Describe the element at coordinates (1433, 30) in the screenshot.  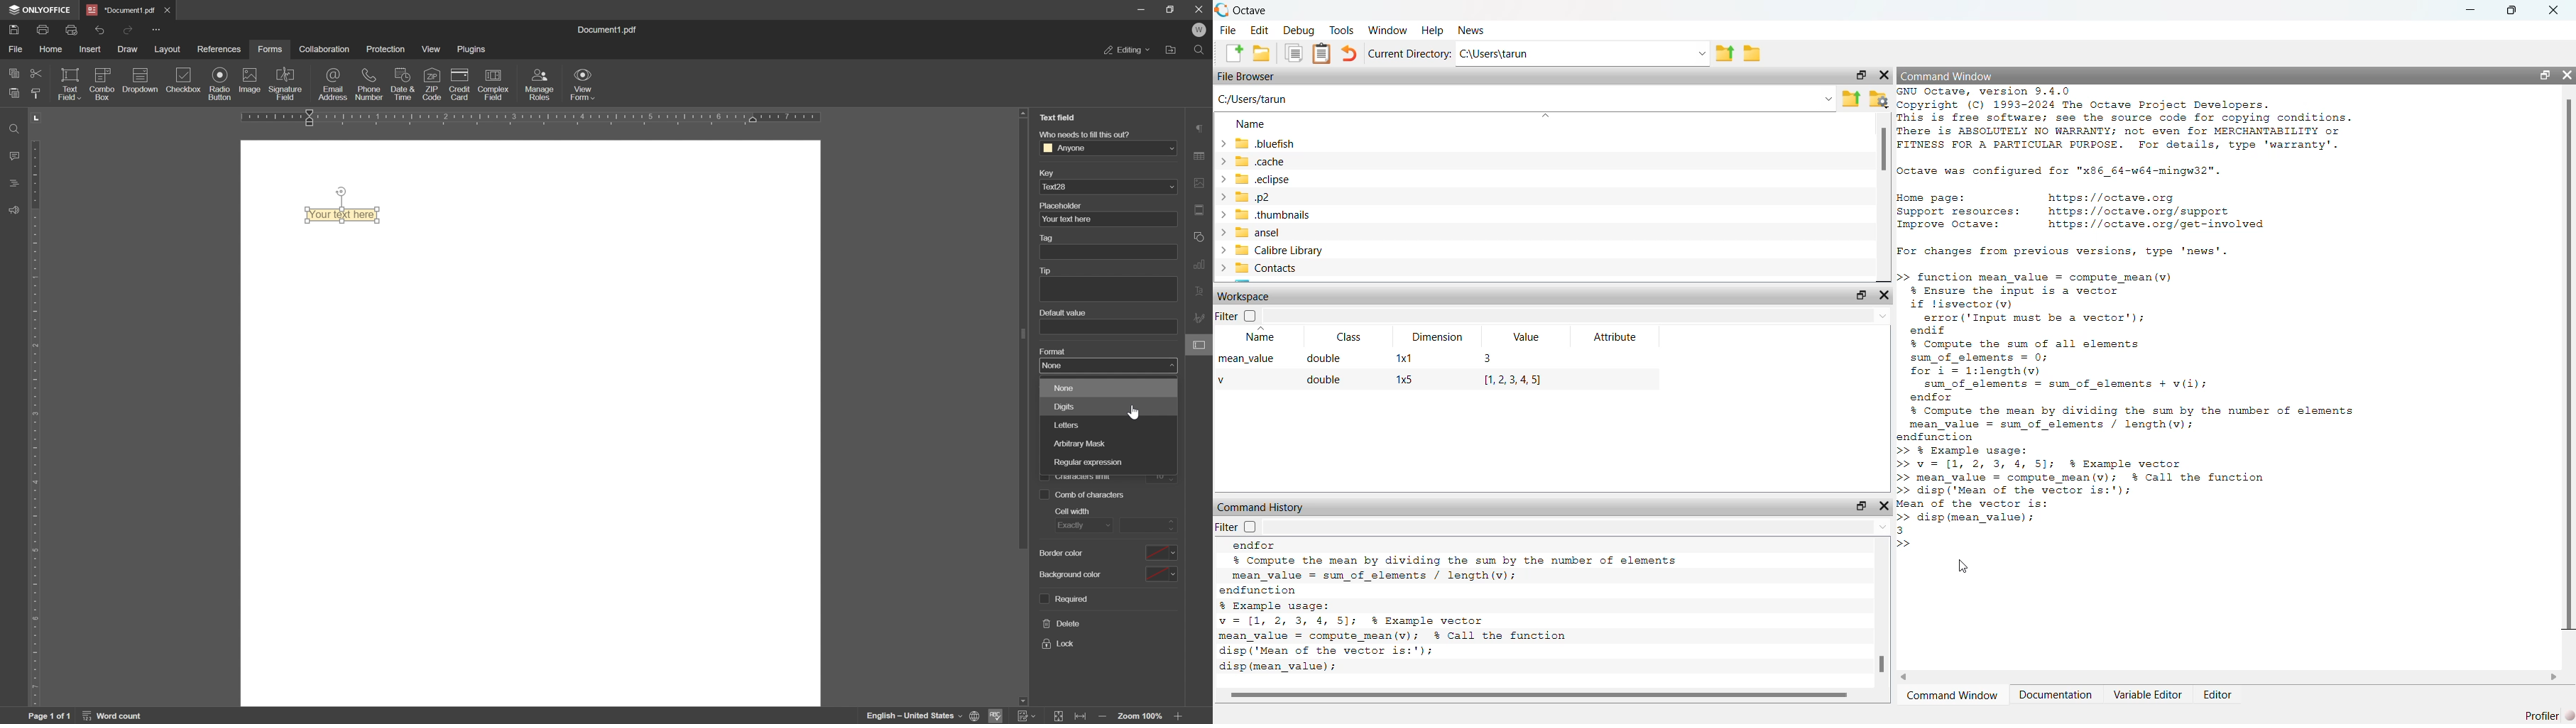
I see `help` at that location.